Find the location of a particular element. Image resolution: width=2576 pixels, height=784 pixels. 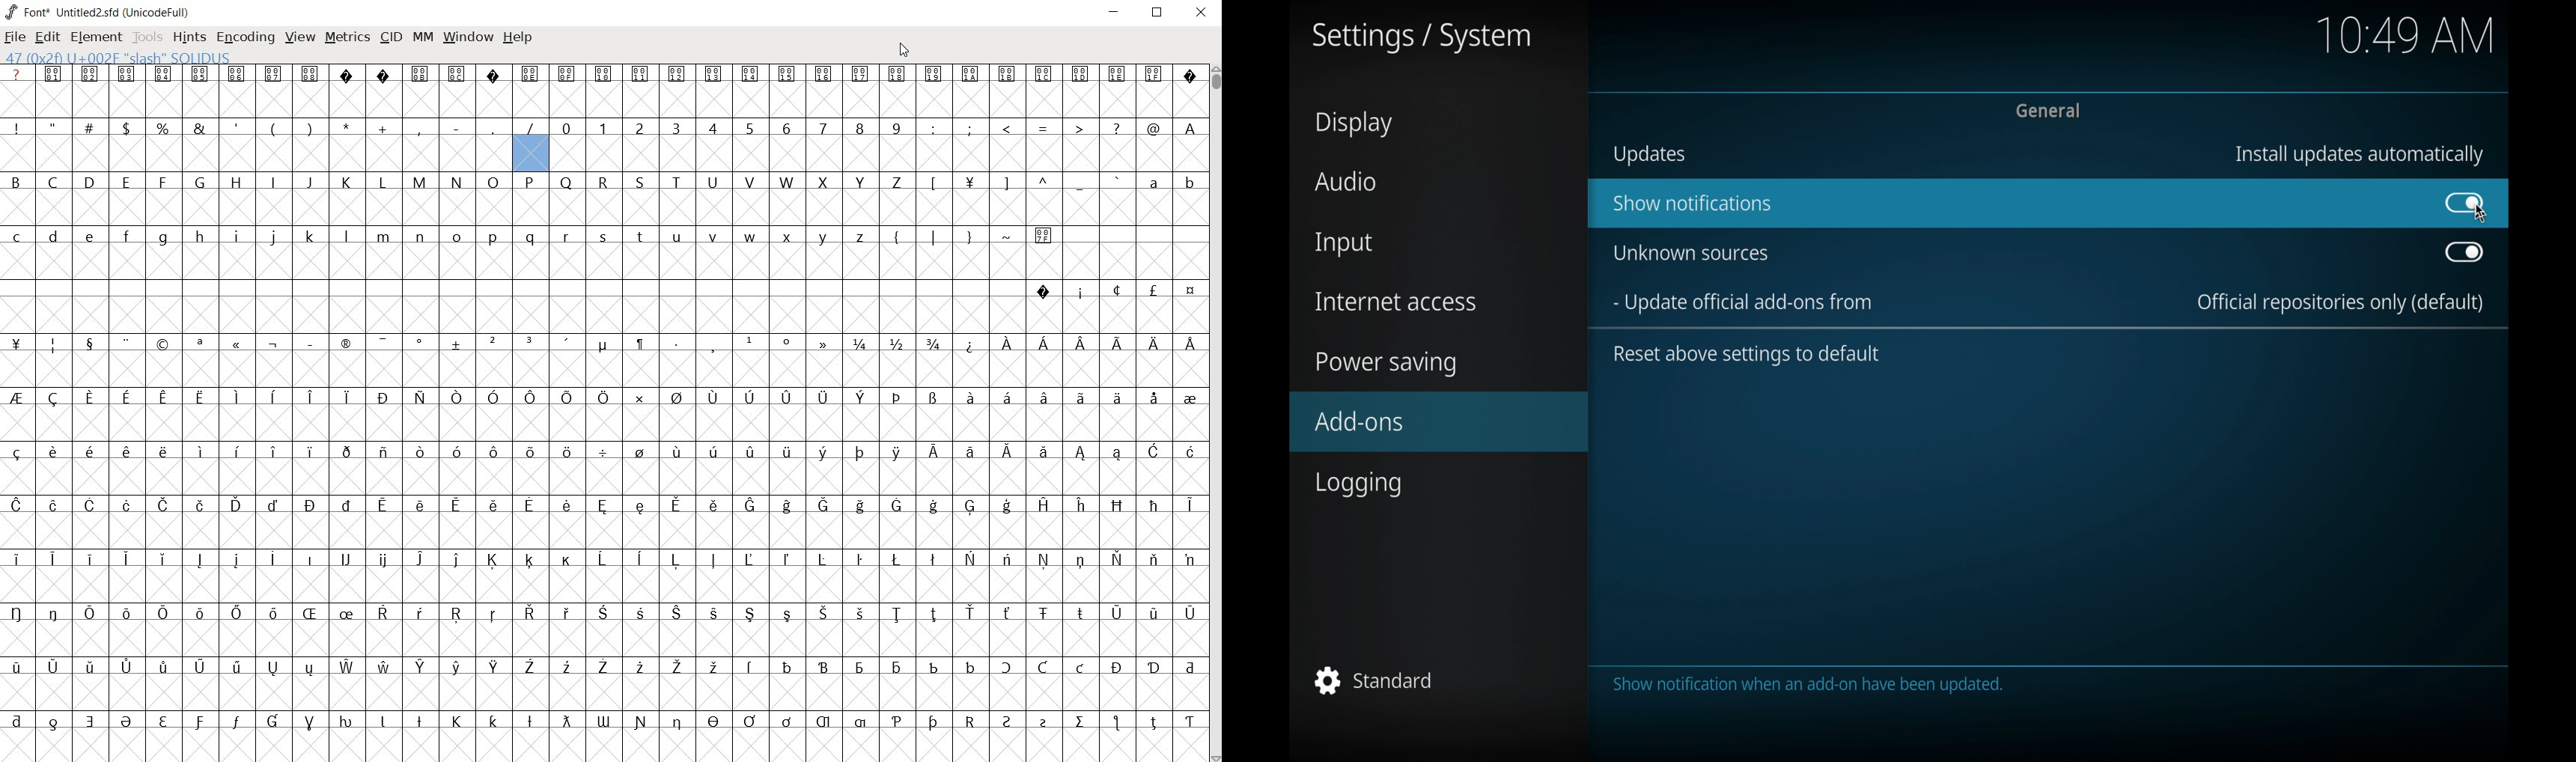

internet access is located at coordinates (1397, 302).